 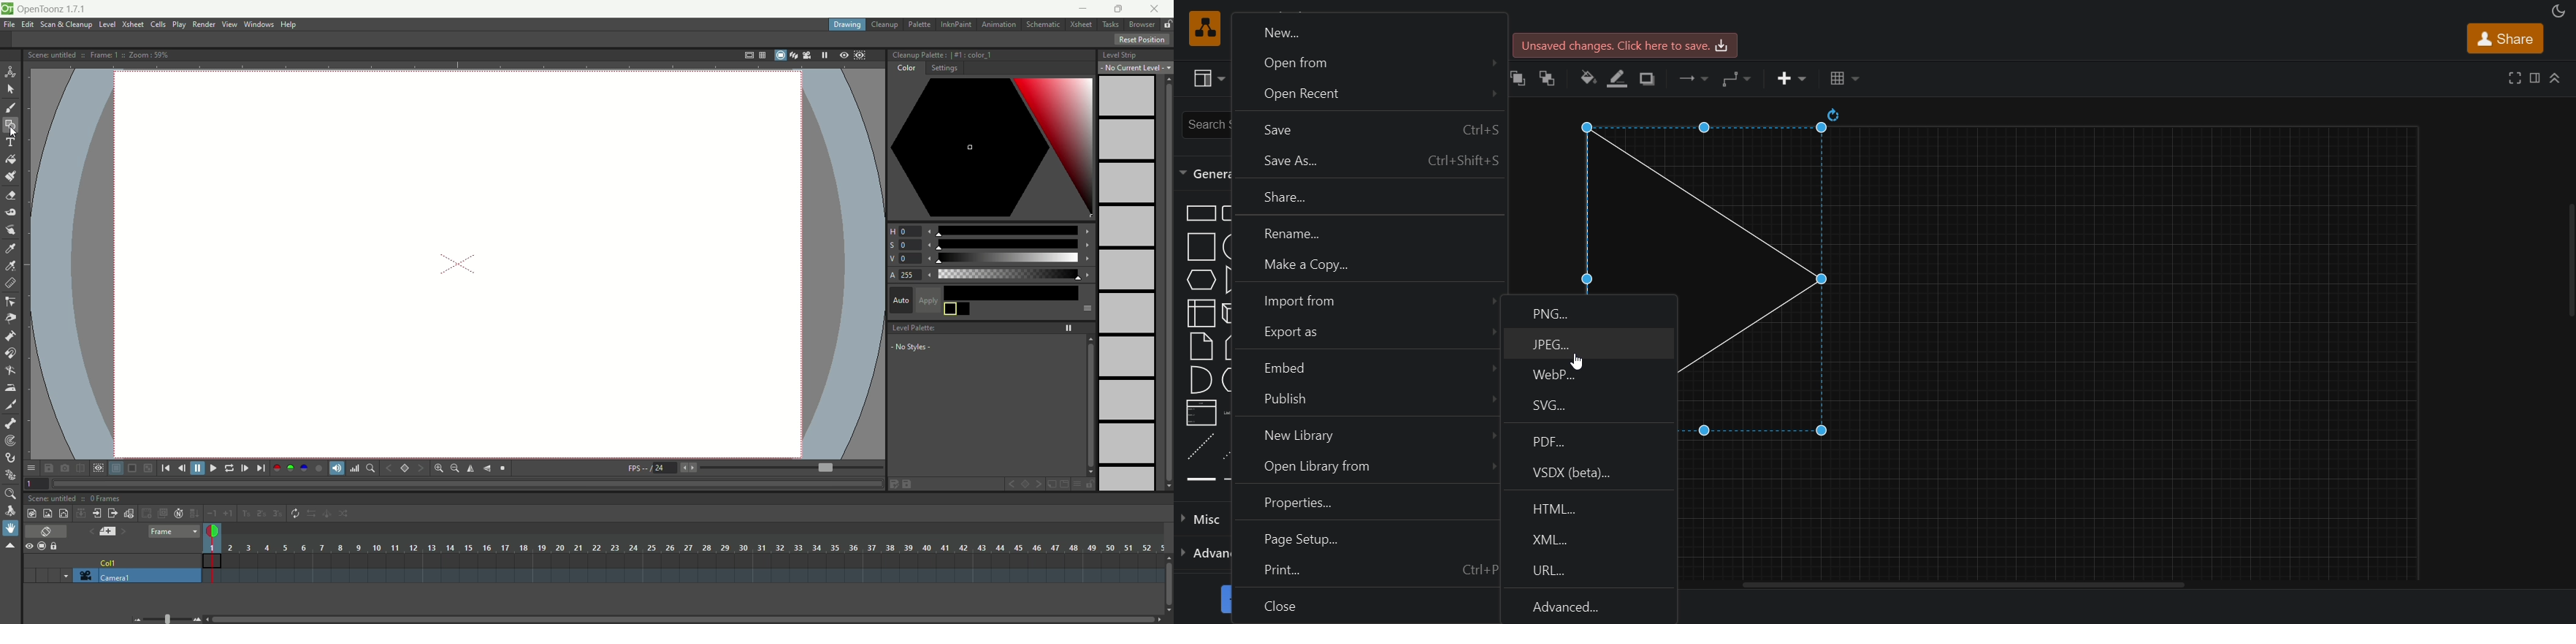 I want to click on save, so click(x=1367, y=129).